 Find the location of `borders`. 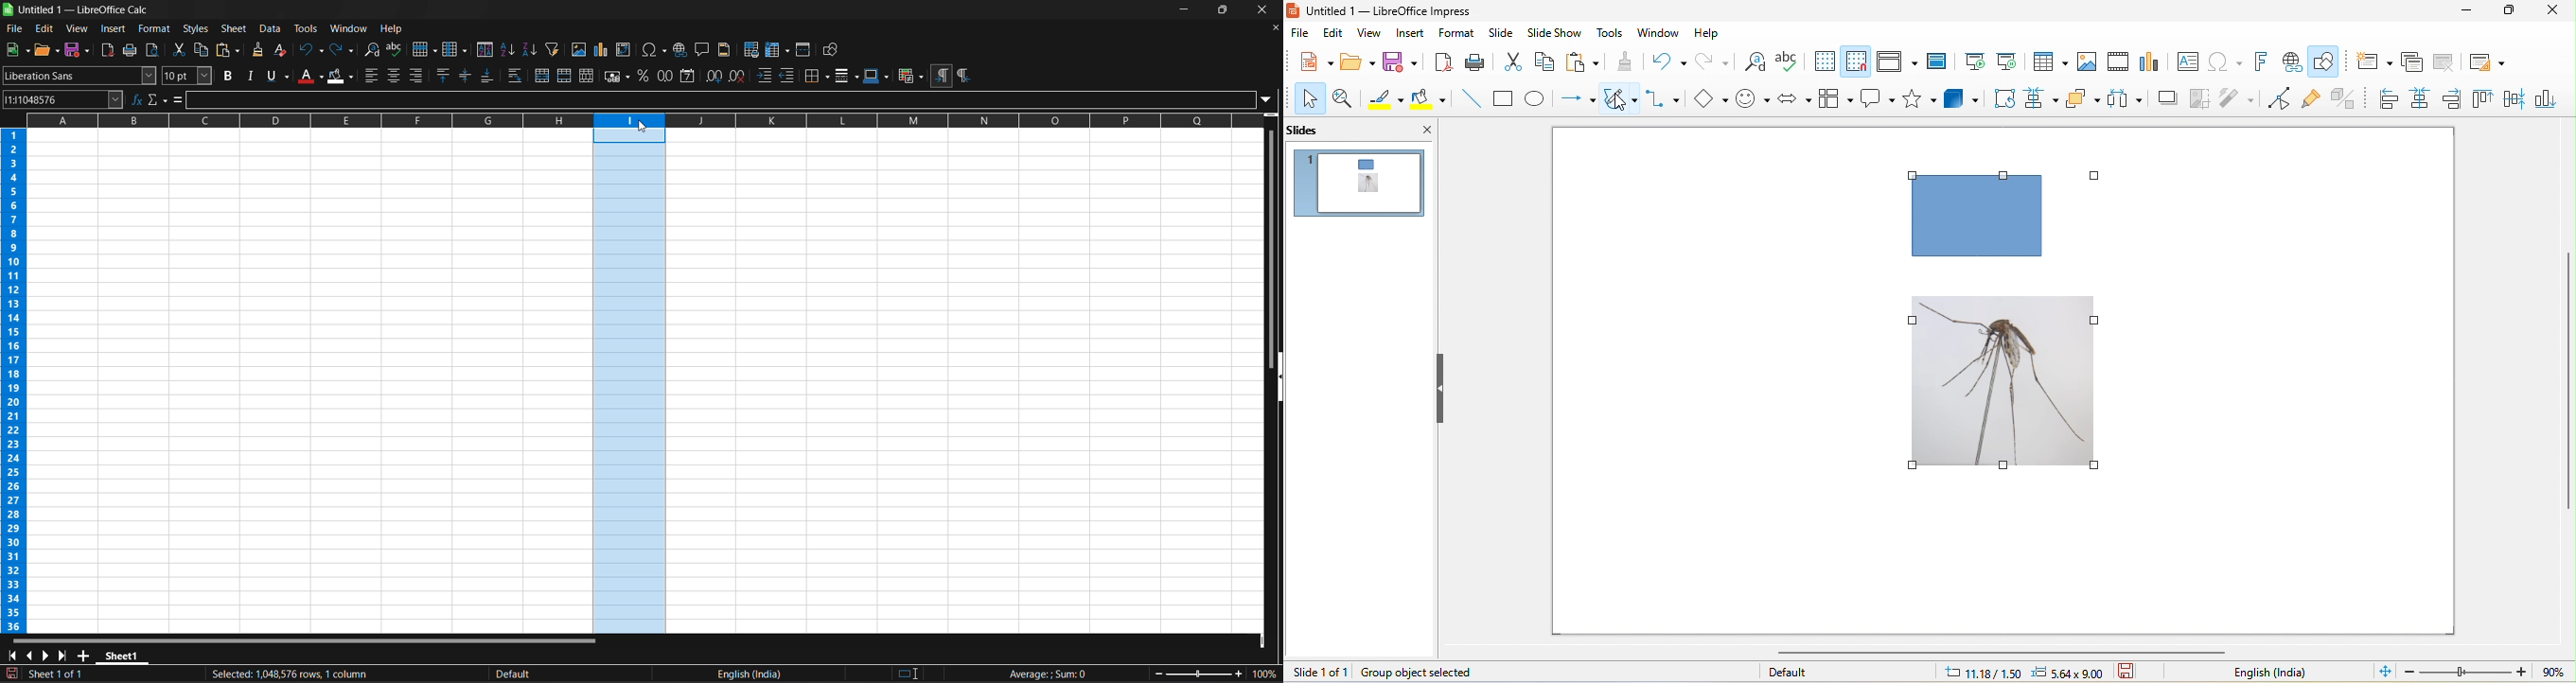

borders is located at coordinates (816, 74).